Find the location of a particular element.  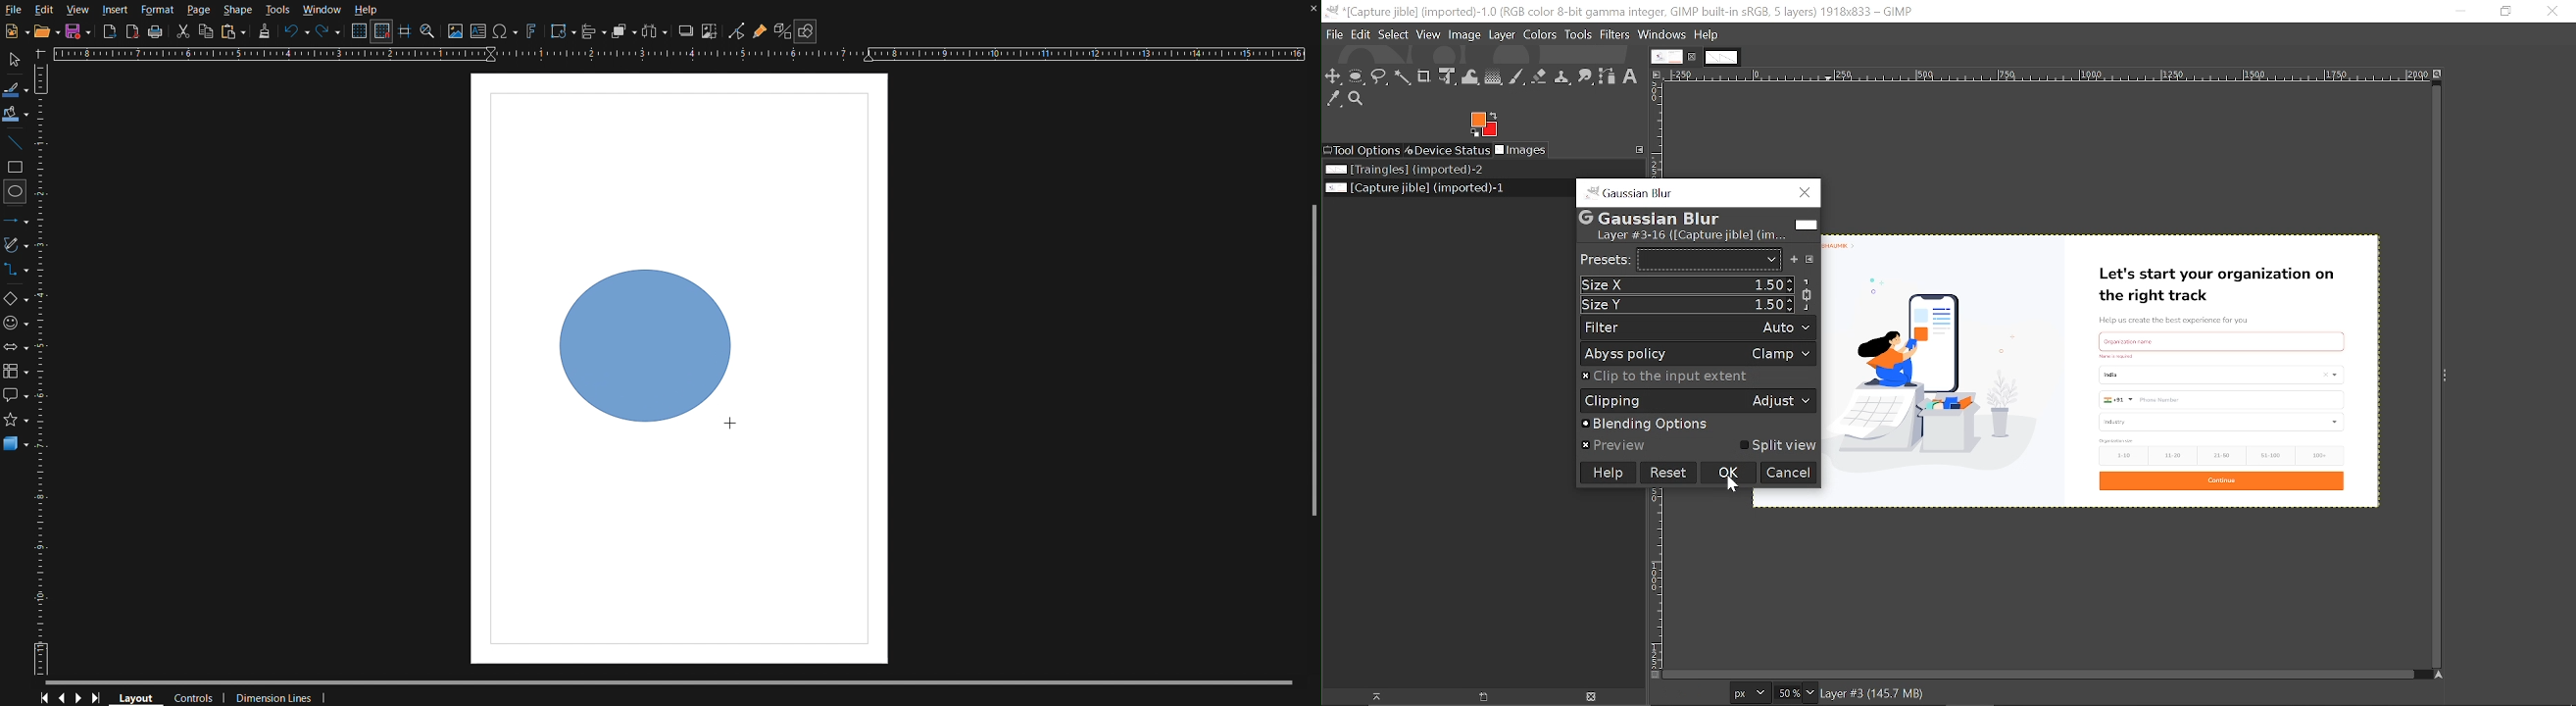

Align is located at coordinates (593, 31).